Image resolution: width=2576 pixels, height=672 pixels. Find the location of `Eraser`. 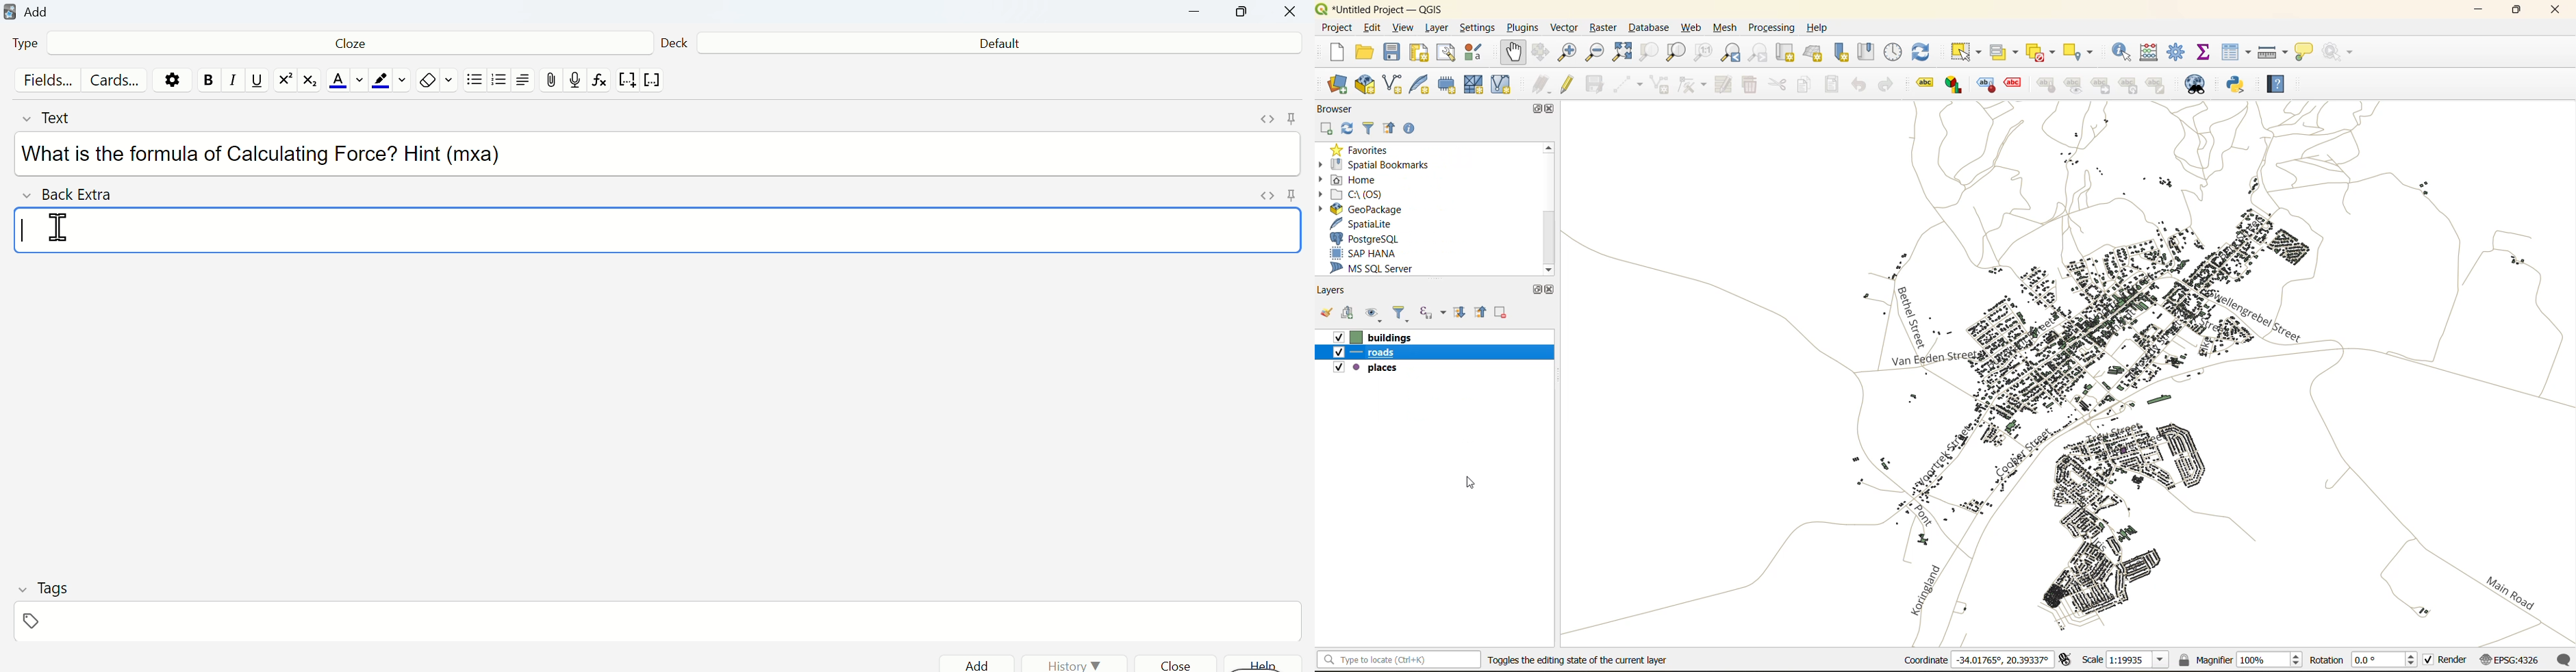

Eraser is located at coordinates (437, 81).